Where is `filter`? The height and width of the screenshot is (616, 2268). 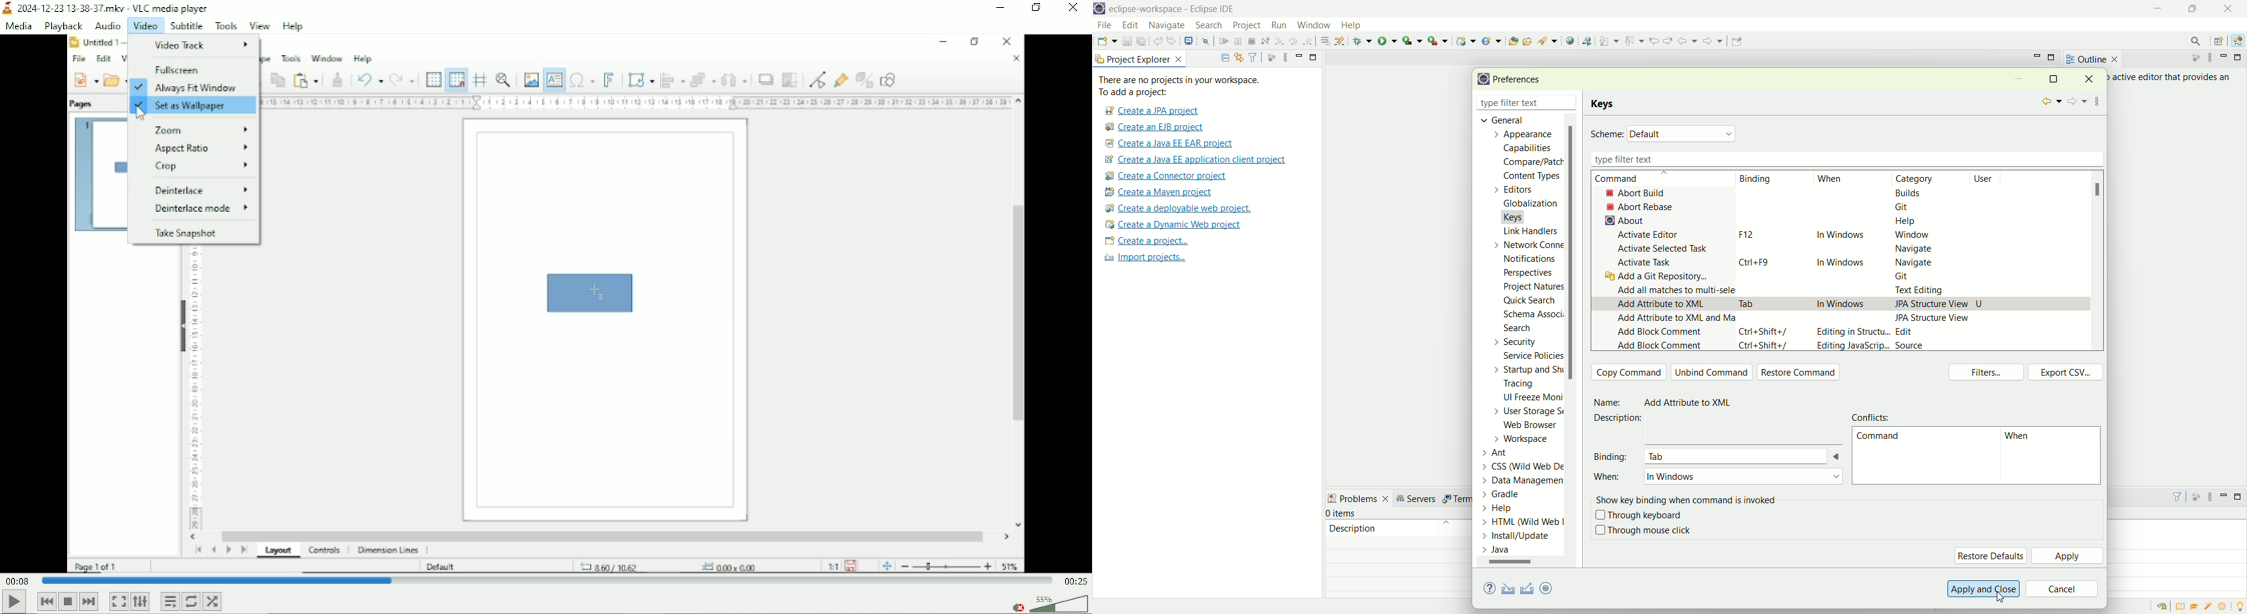 filter is located at coordinates (1253, 57).